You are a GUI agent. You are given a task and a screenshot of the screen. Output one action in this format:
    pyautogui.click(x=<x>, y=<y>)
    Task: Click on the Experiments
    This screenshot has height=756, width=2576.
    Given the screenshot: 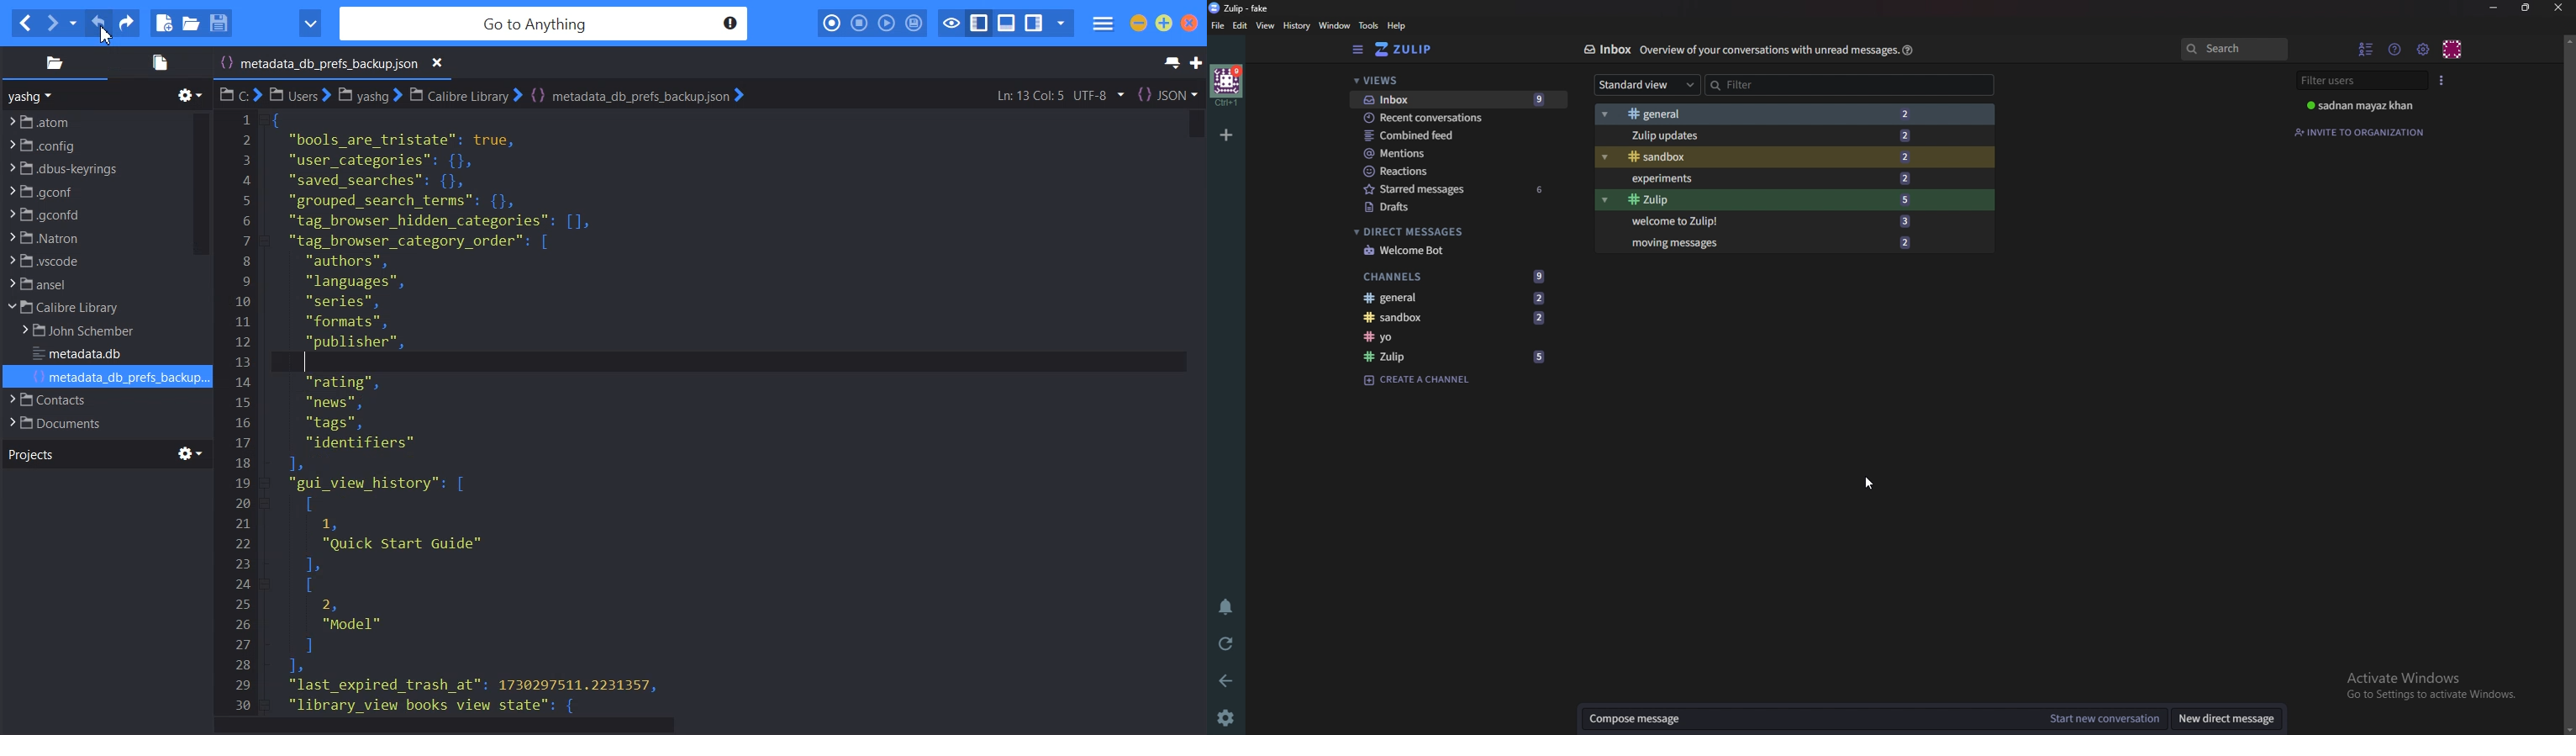 What is the action you would take?
    pyautogui.click(x=1776, y=179)
    